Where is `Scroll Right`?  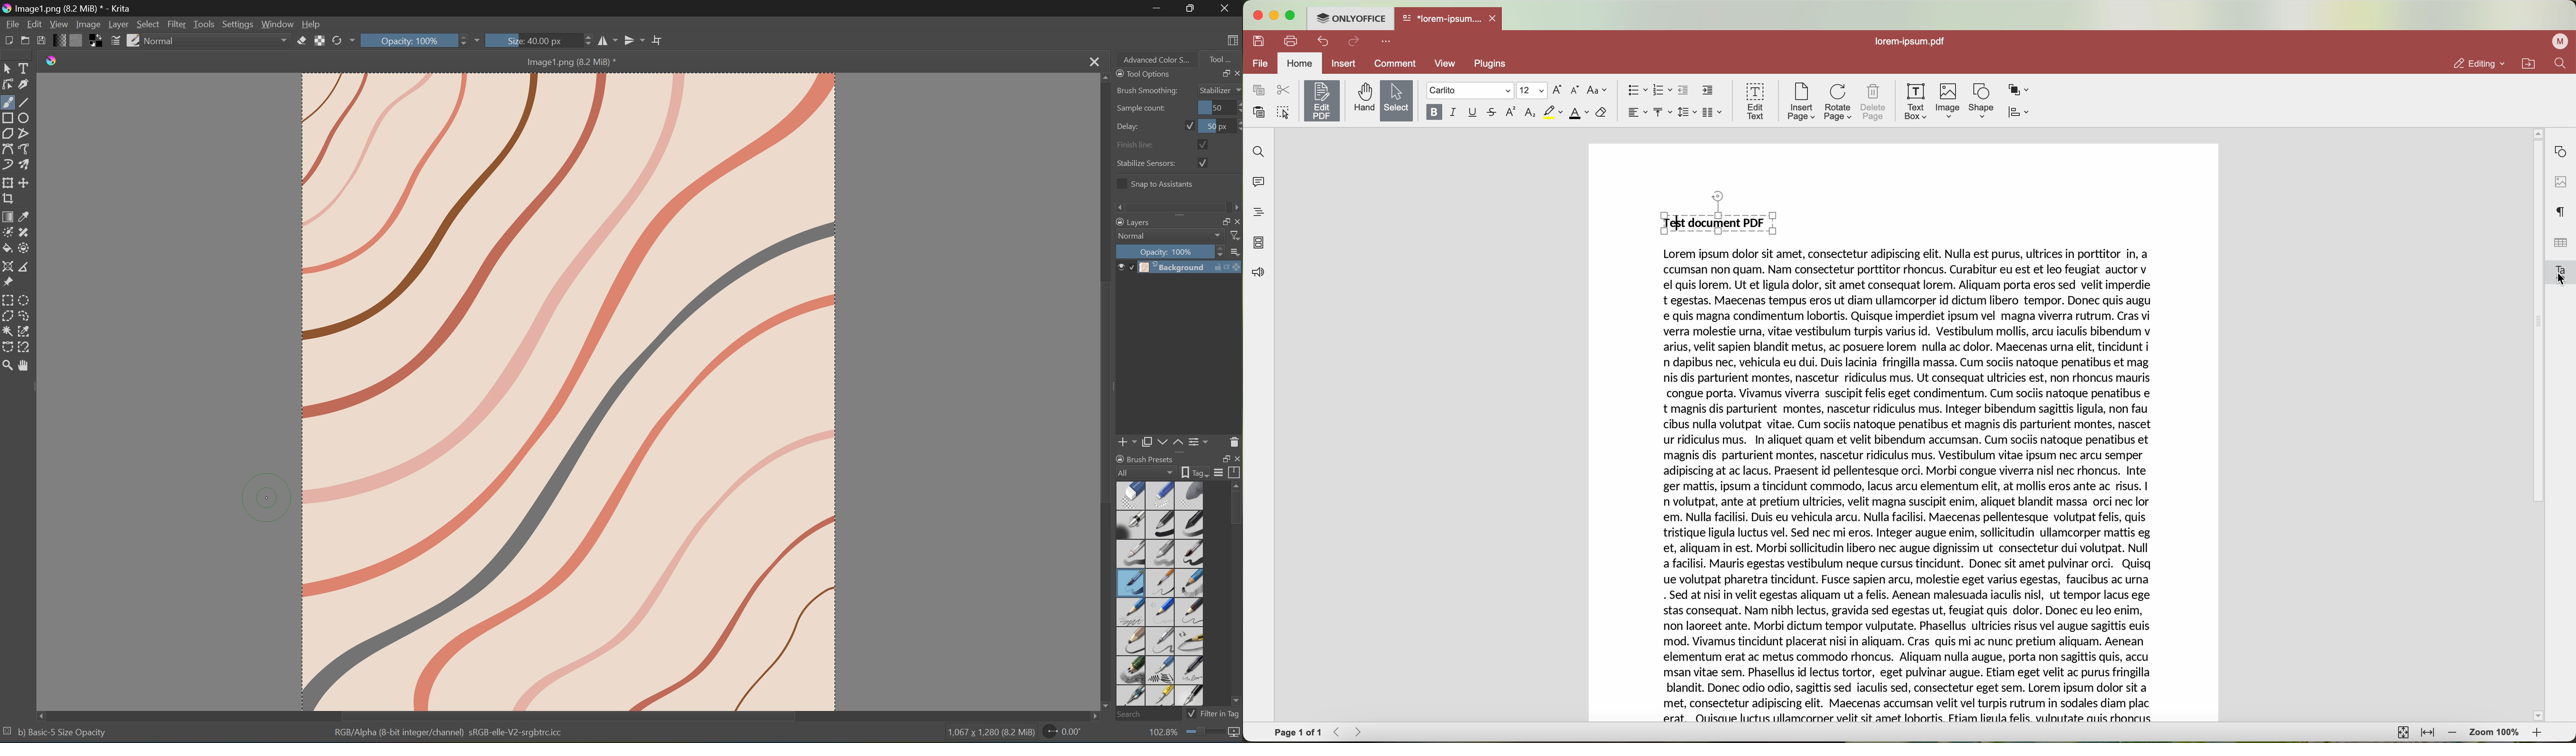
Scroll Right is located at coordinates (1090, 717).